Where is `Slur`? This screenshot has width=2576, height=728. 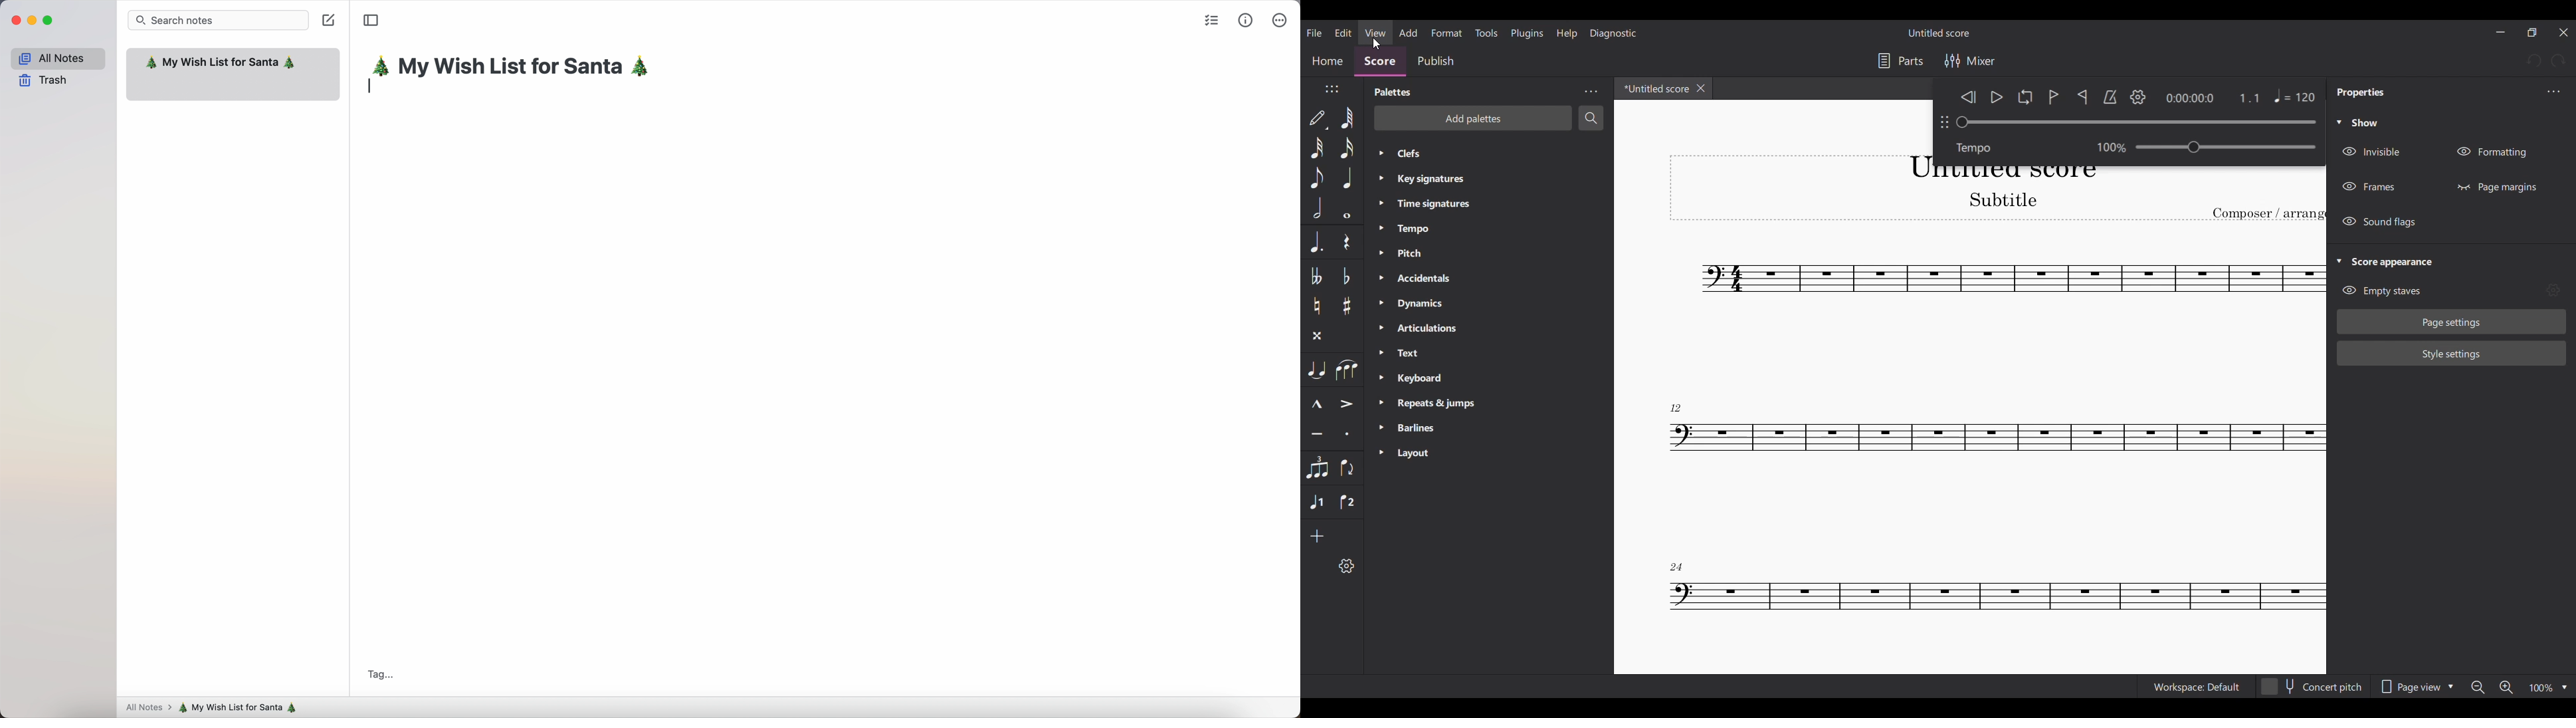
Slur is located at coordinates (1347, 370).